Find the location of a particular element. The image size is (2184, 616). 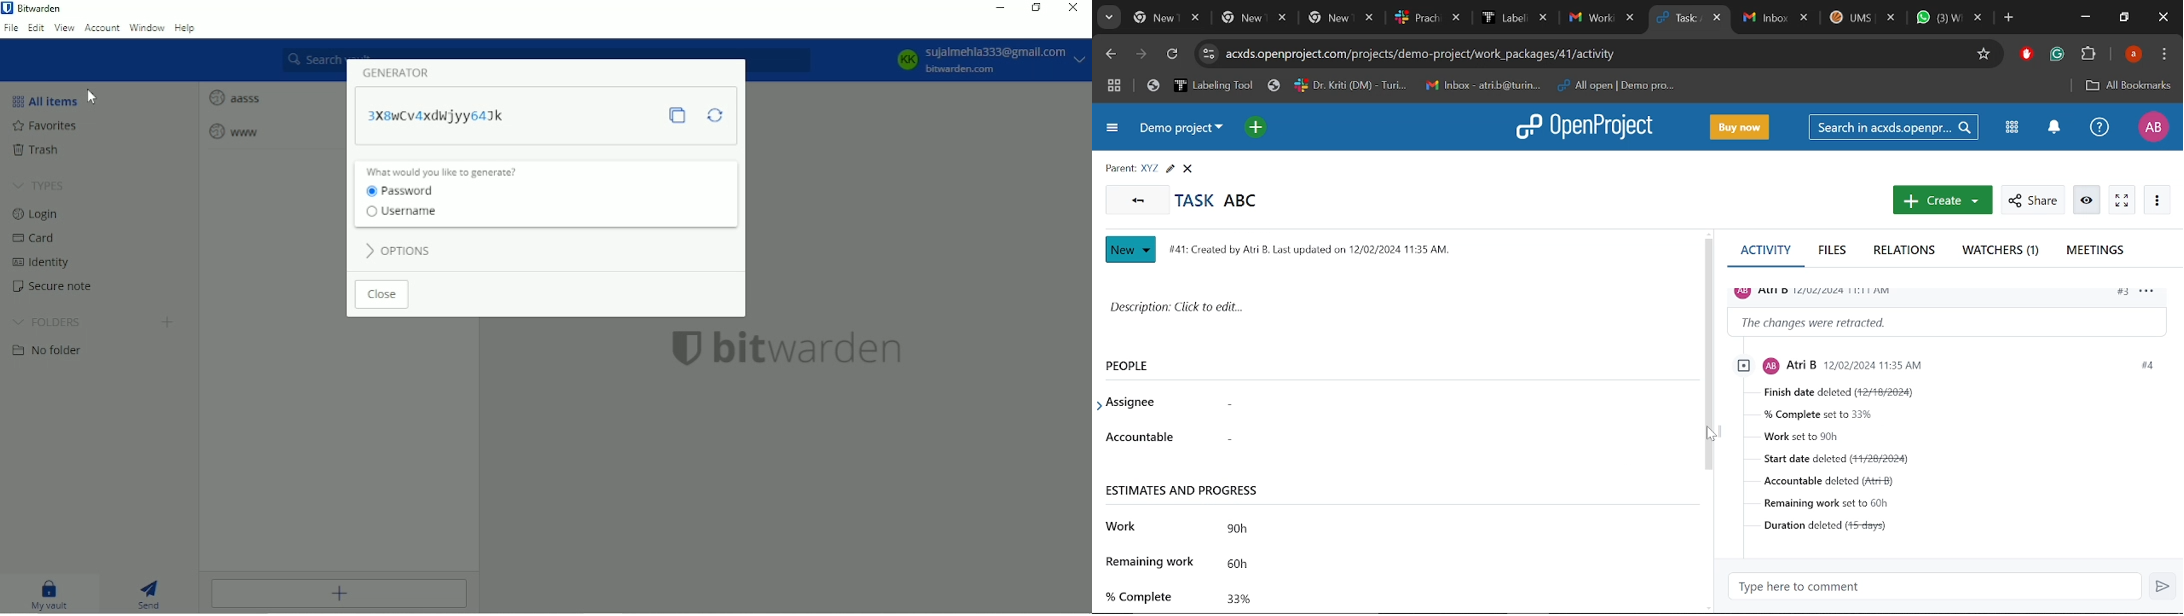

profile is located at coordinates (1907, 364).